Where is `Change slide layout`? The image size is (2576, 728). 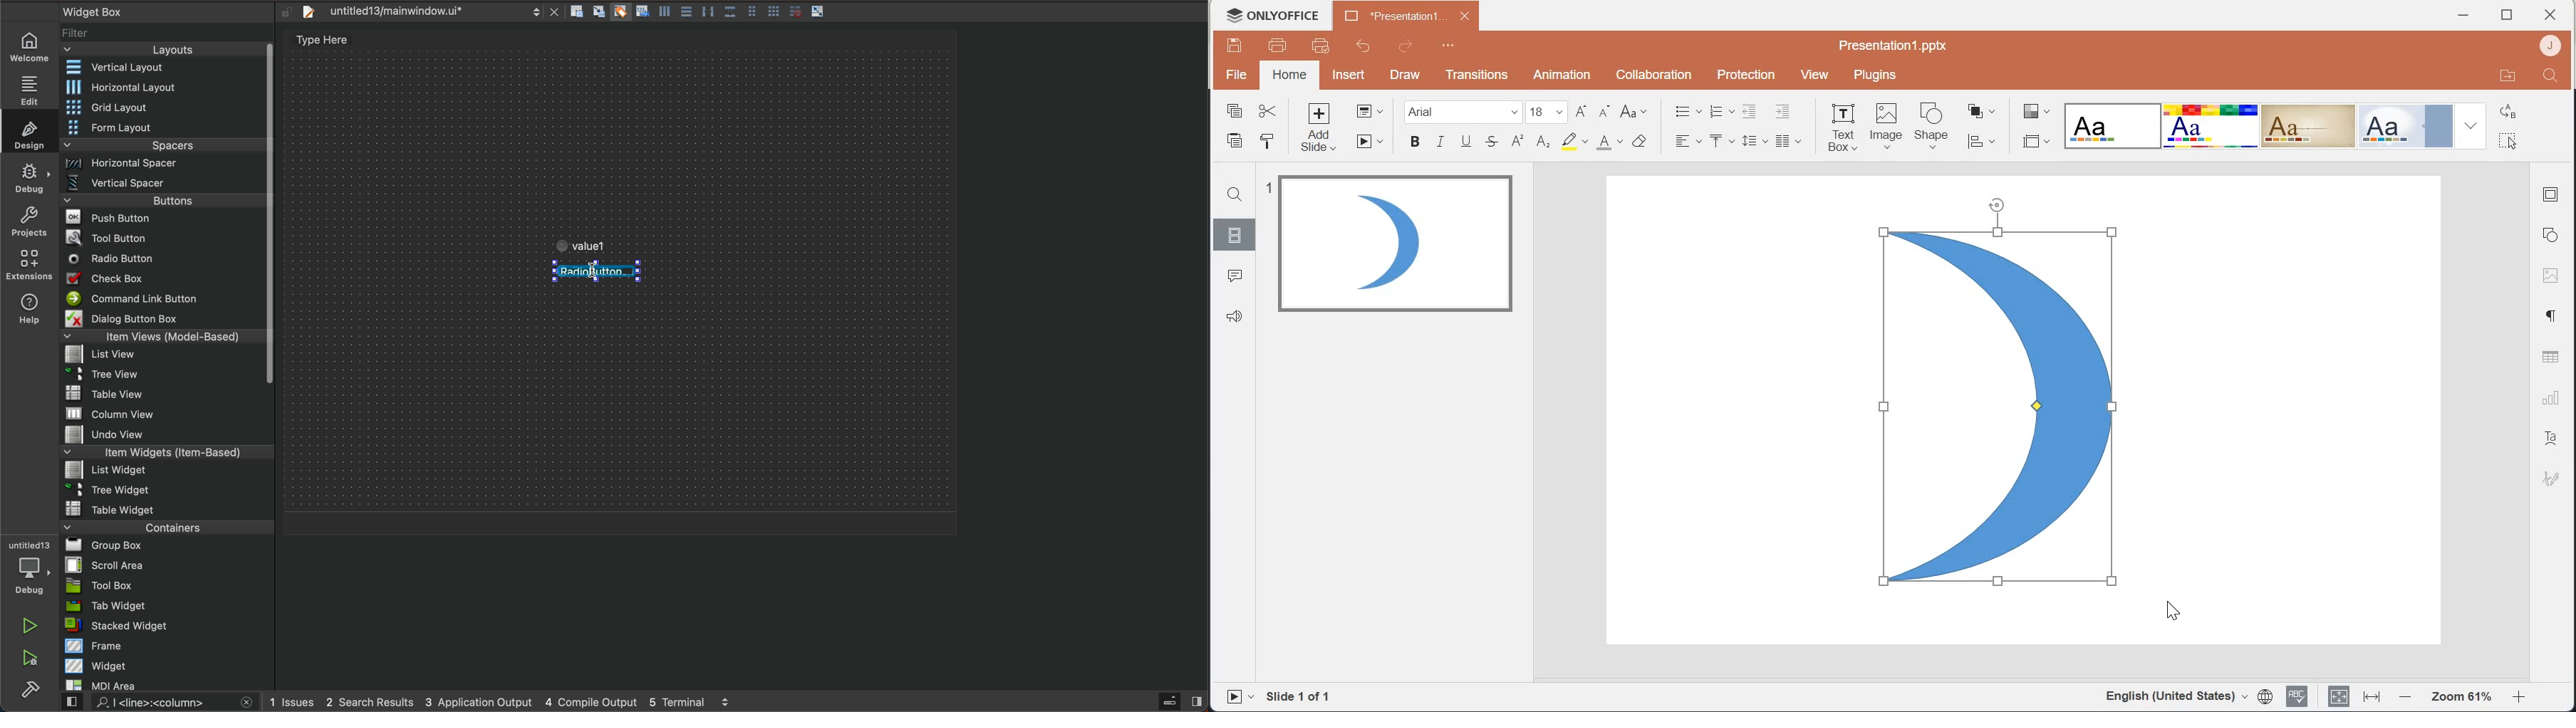
Change slide layout is located at coordinates (1371, 111).